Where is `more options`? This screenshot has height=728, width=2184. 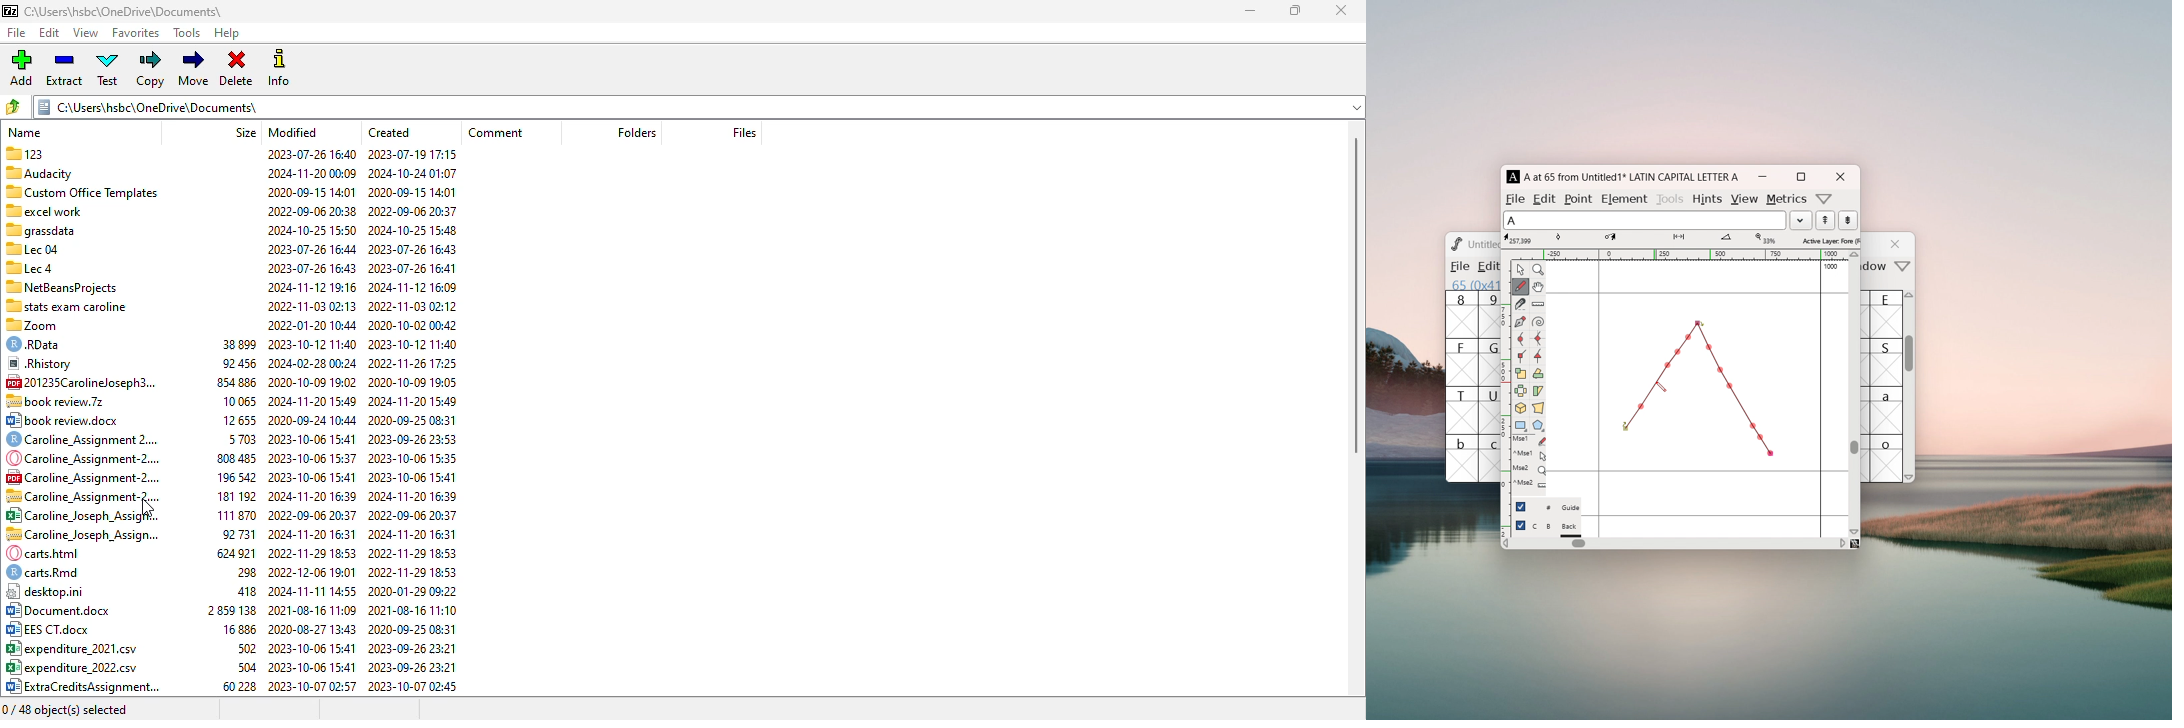 more options is located at coordinates (1825, 199).